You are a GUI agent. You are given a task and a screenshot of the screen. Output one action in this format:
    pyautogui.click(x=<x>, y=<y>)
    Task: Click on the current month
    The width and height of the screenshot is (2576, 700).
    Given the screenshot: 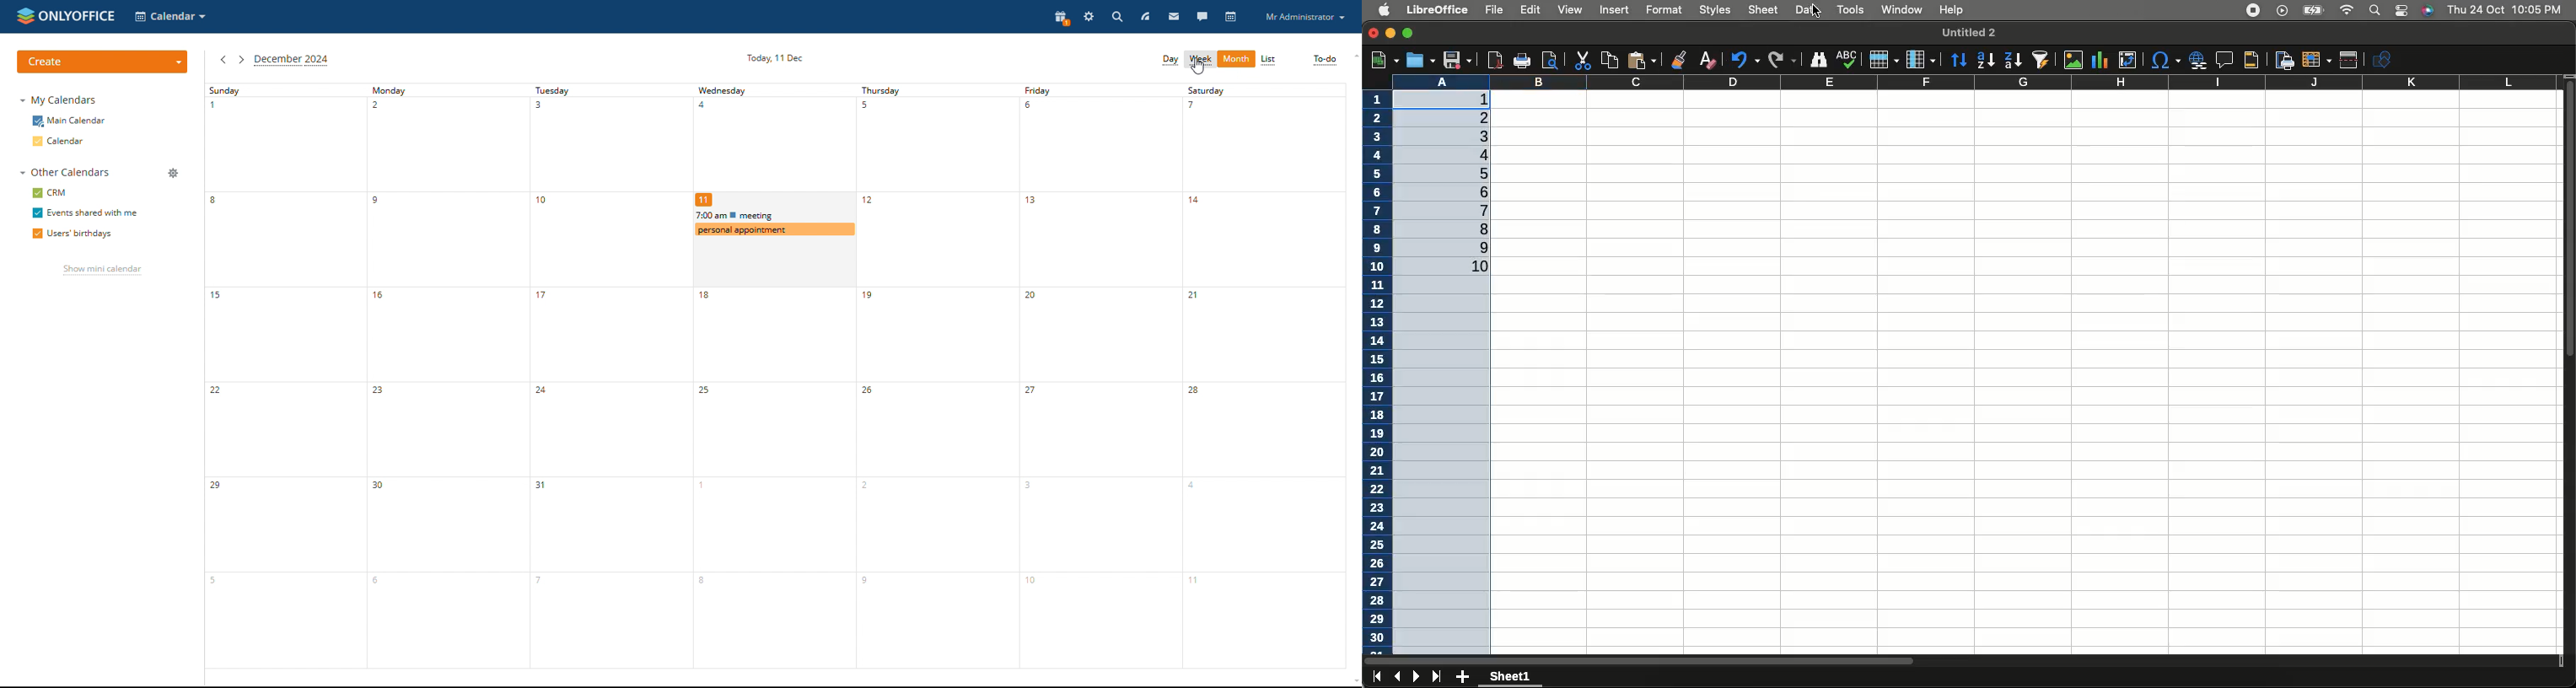 What is the action you would take?
    pyautogui.click(x=292, y=60)
    